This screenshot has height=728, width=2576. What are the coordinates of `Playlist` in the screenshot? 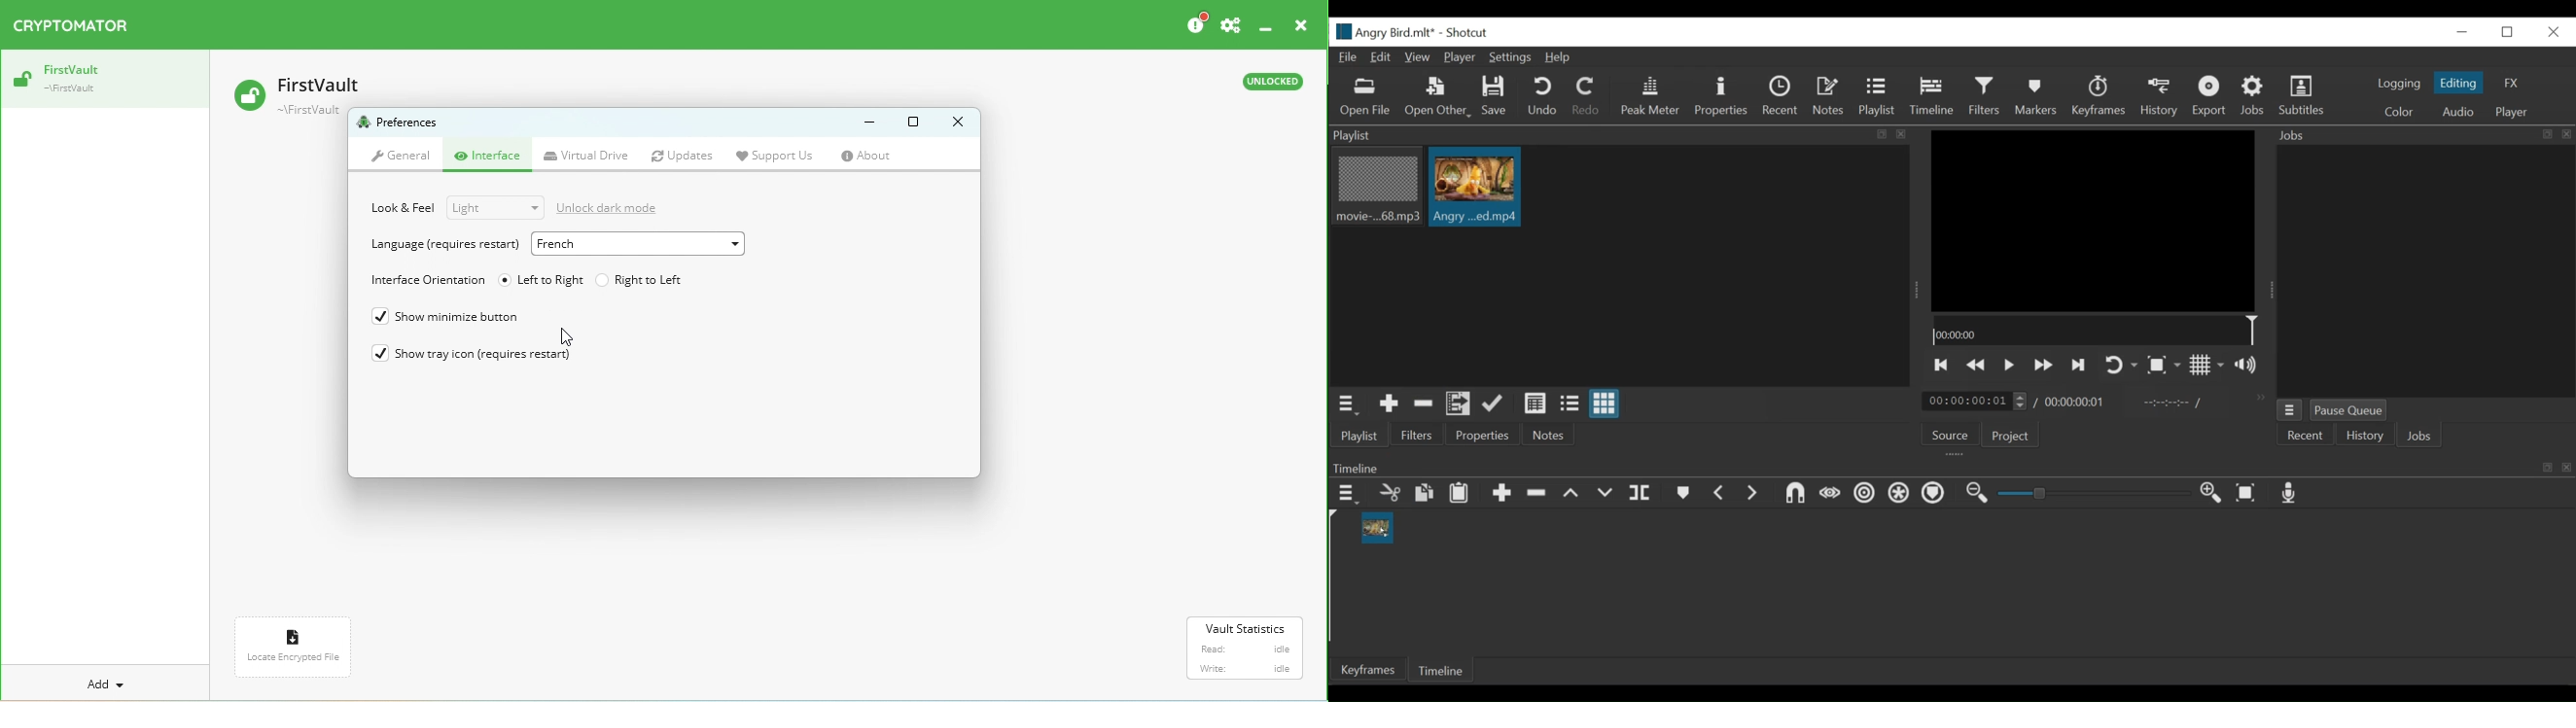 It's located at (1879, 98).